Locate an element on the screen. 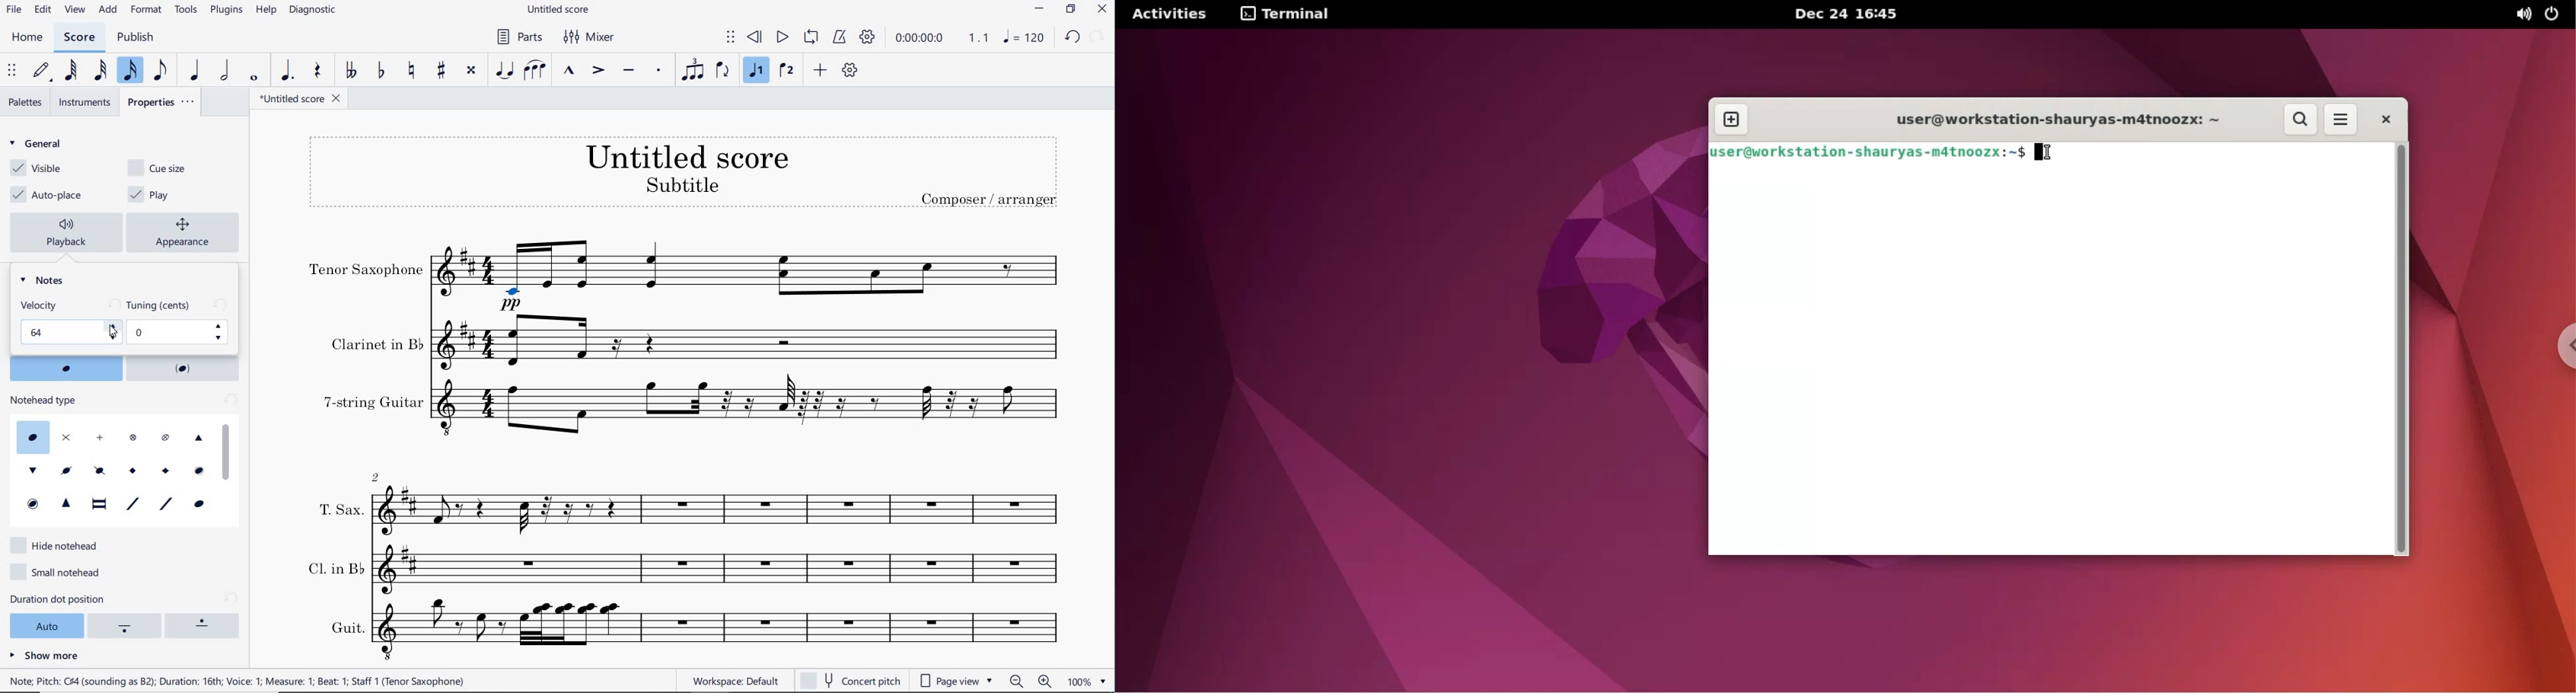 This screenshot has width=2576, height=700. DEFAULT (STEP TIME) is located at coordinates (43, 72).